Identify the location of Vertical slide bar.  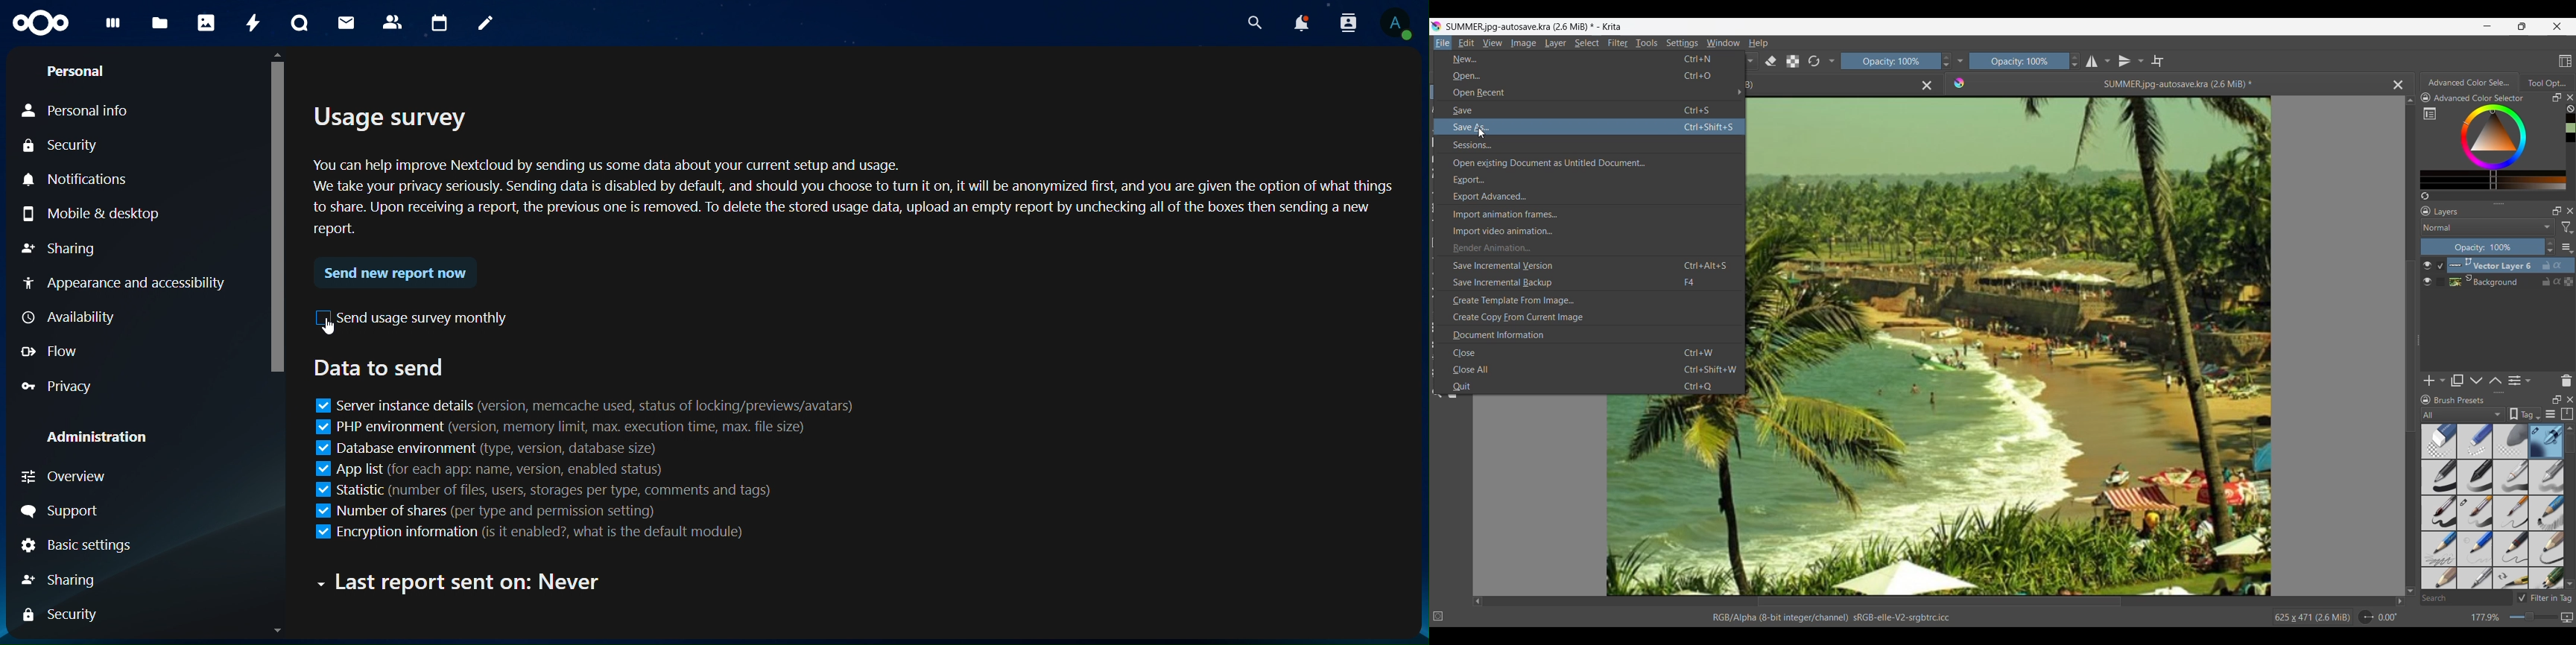
(2570, 443).